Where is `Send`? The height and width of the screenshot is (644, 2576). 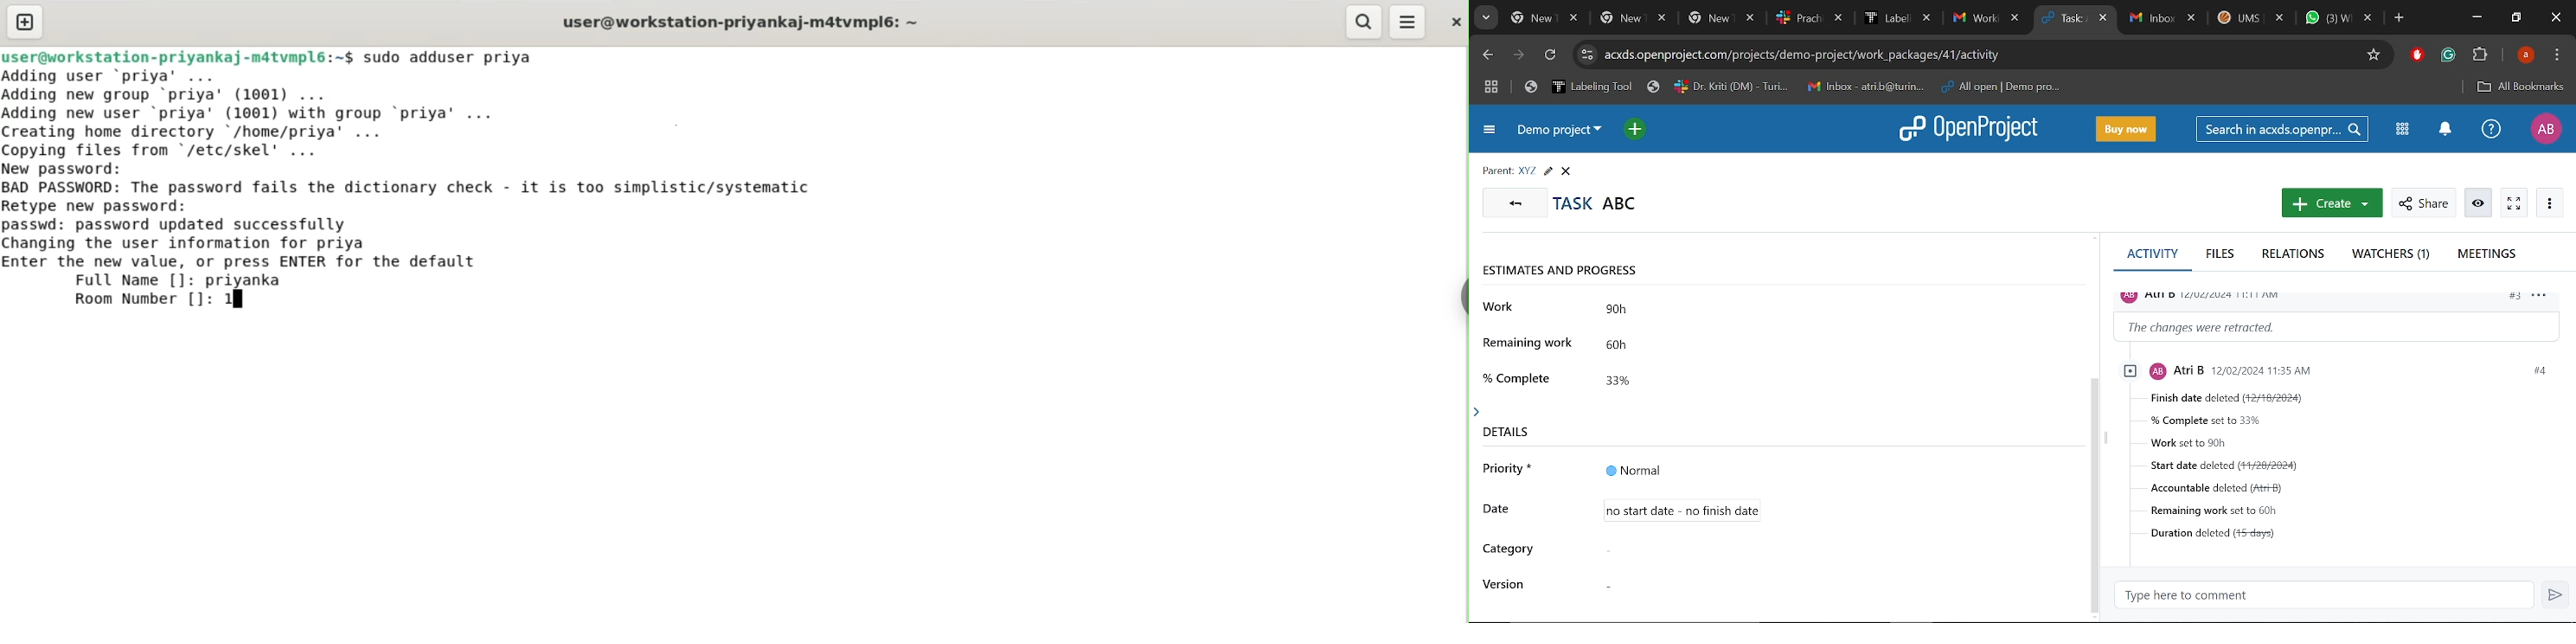
Send is located at coordinates (2554, 594).